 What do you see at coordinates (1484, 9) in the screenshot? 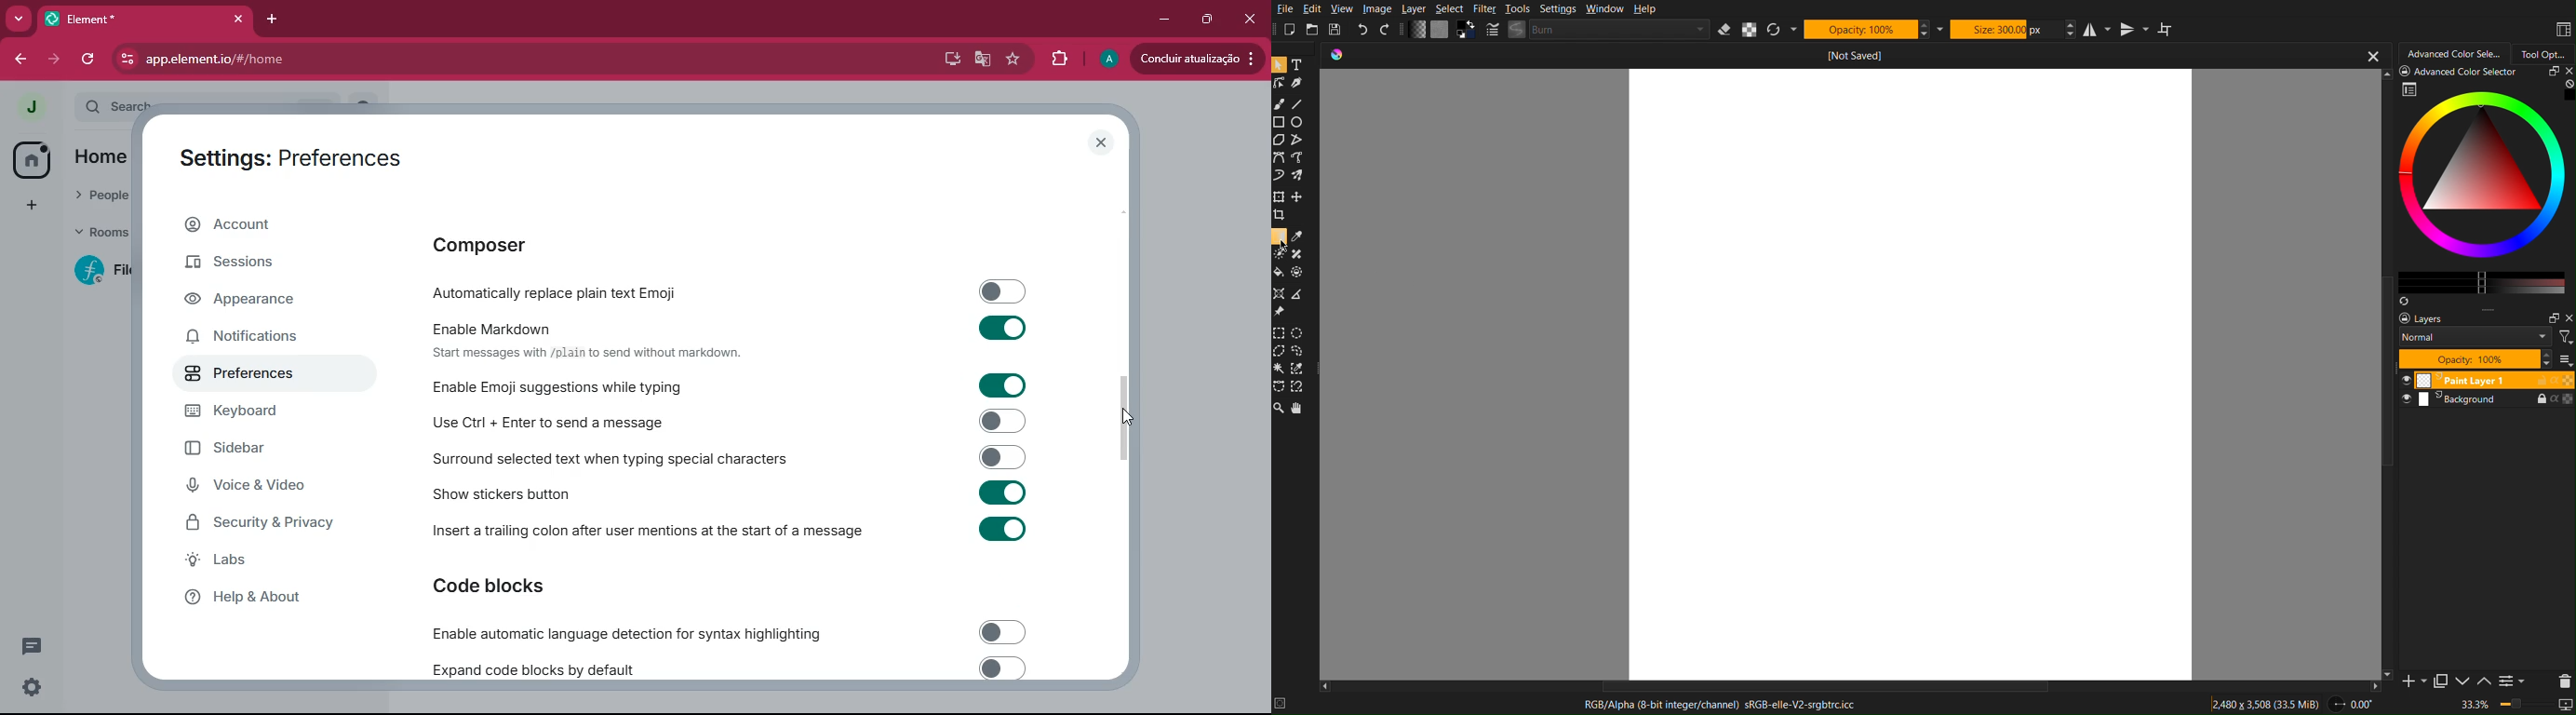
I see `Filter` at bounding box center [1484, 9].